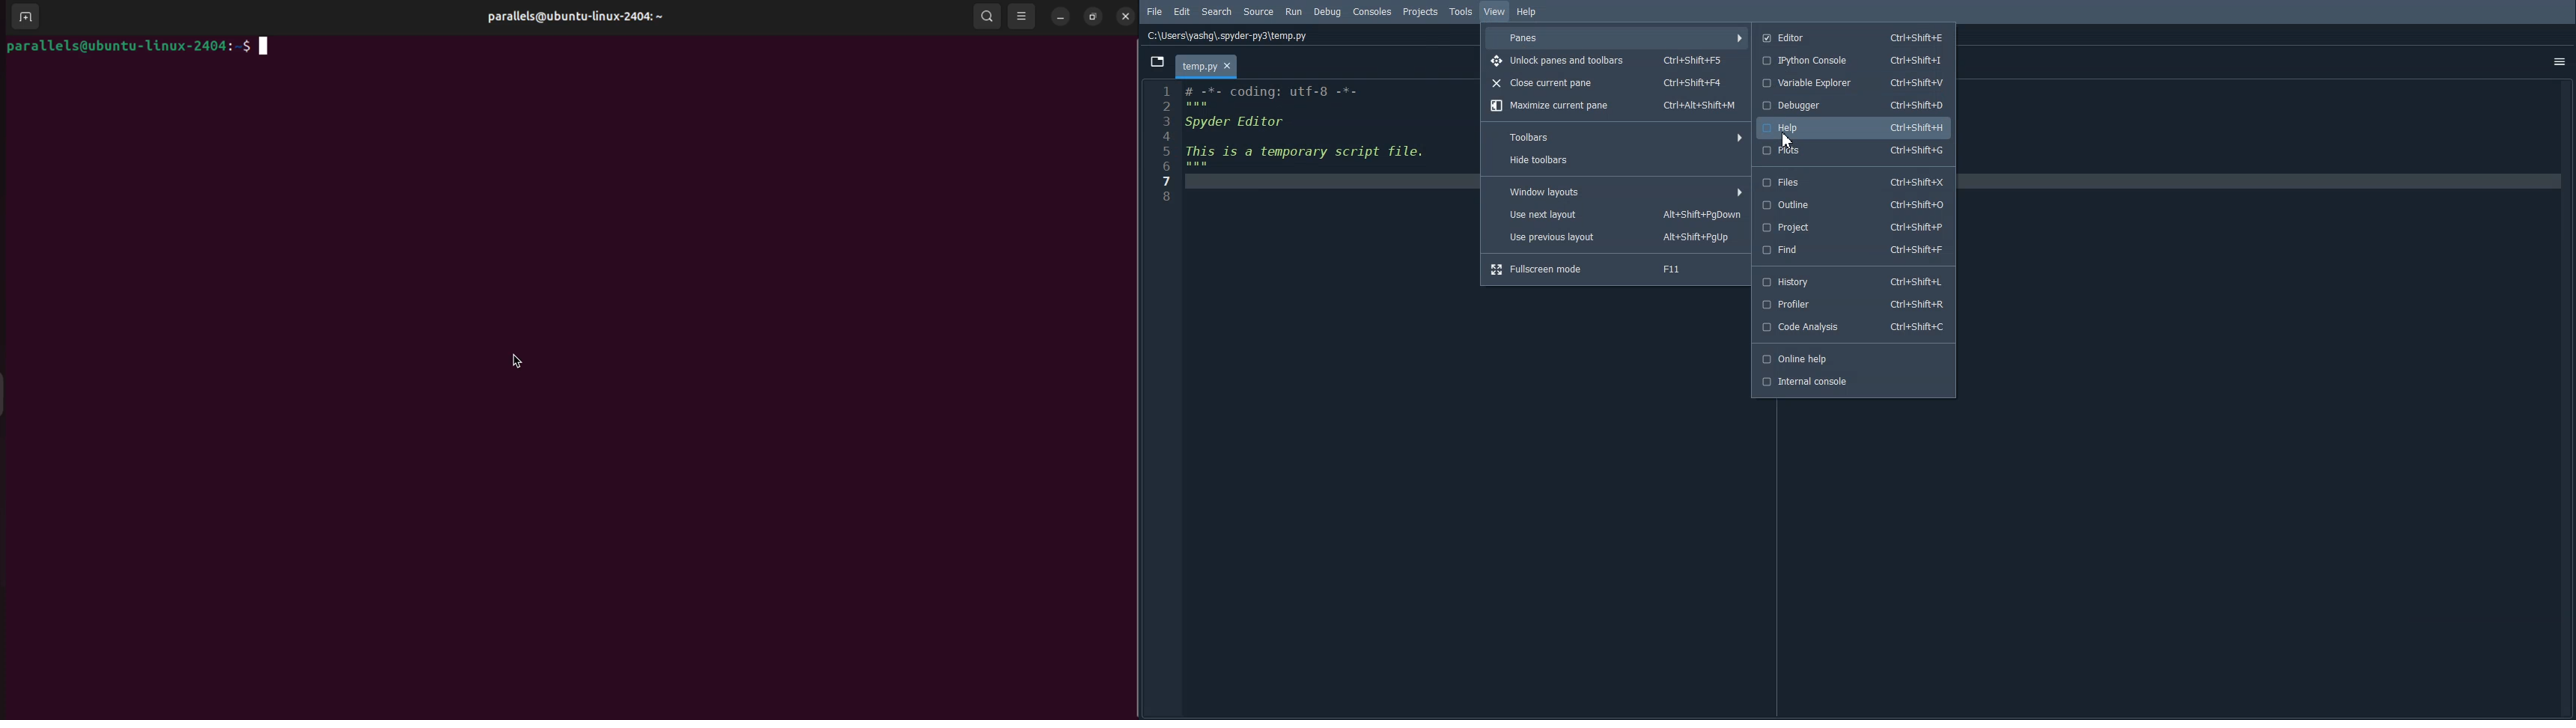 This screenshot has height=728, width=2576. Describe the element at coordinates (1786, 140) in the screenshot. I see `Cursor` at that location.